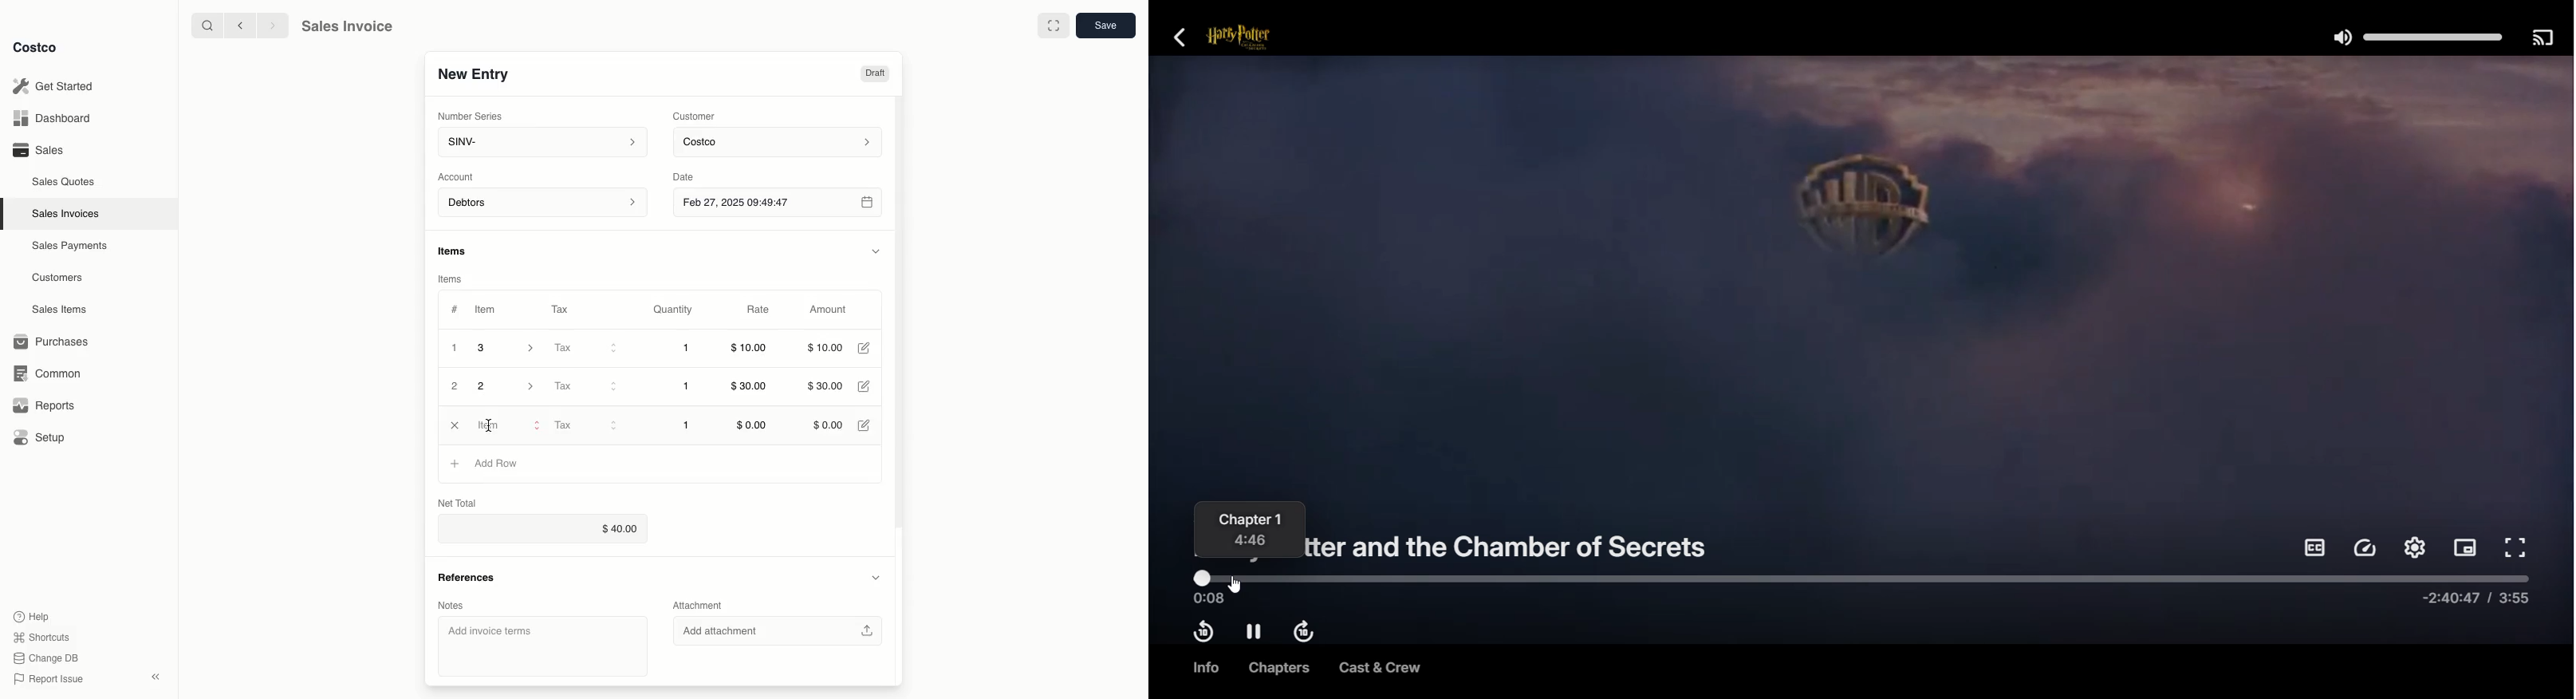 The height and width of the screenshot is (700, 2576). What do you see at coordinates (876, 579) in the screenshot?
I see `Hide` at bounding box center [876, 579].